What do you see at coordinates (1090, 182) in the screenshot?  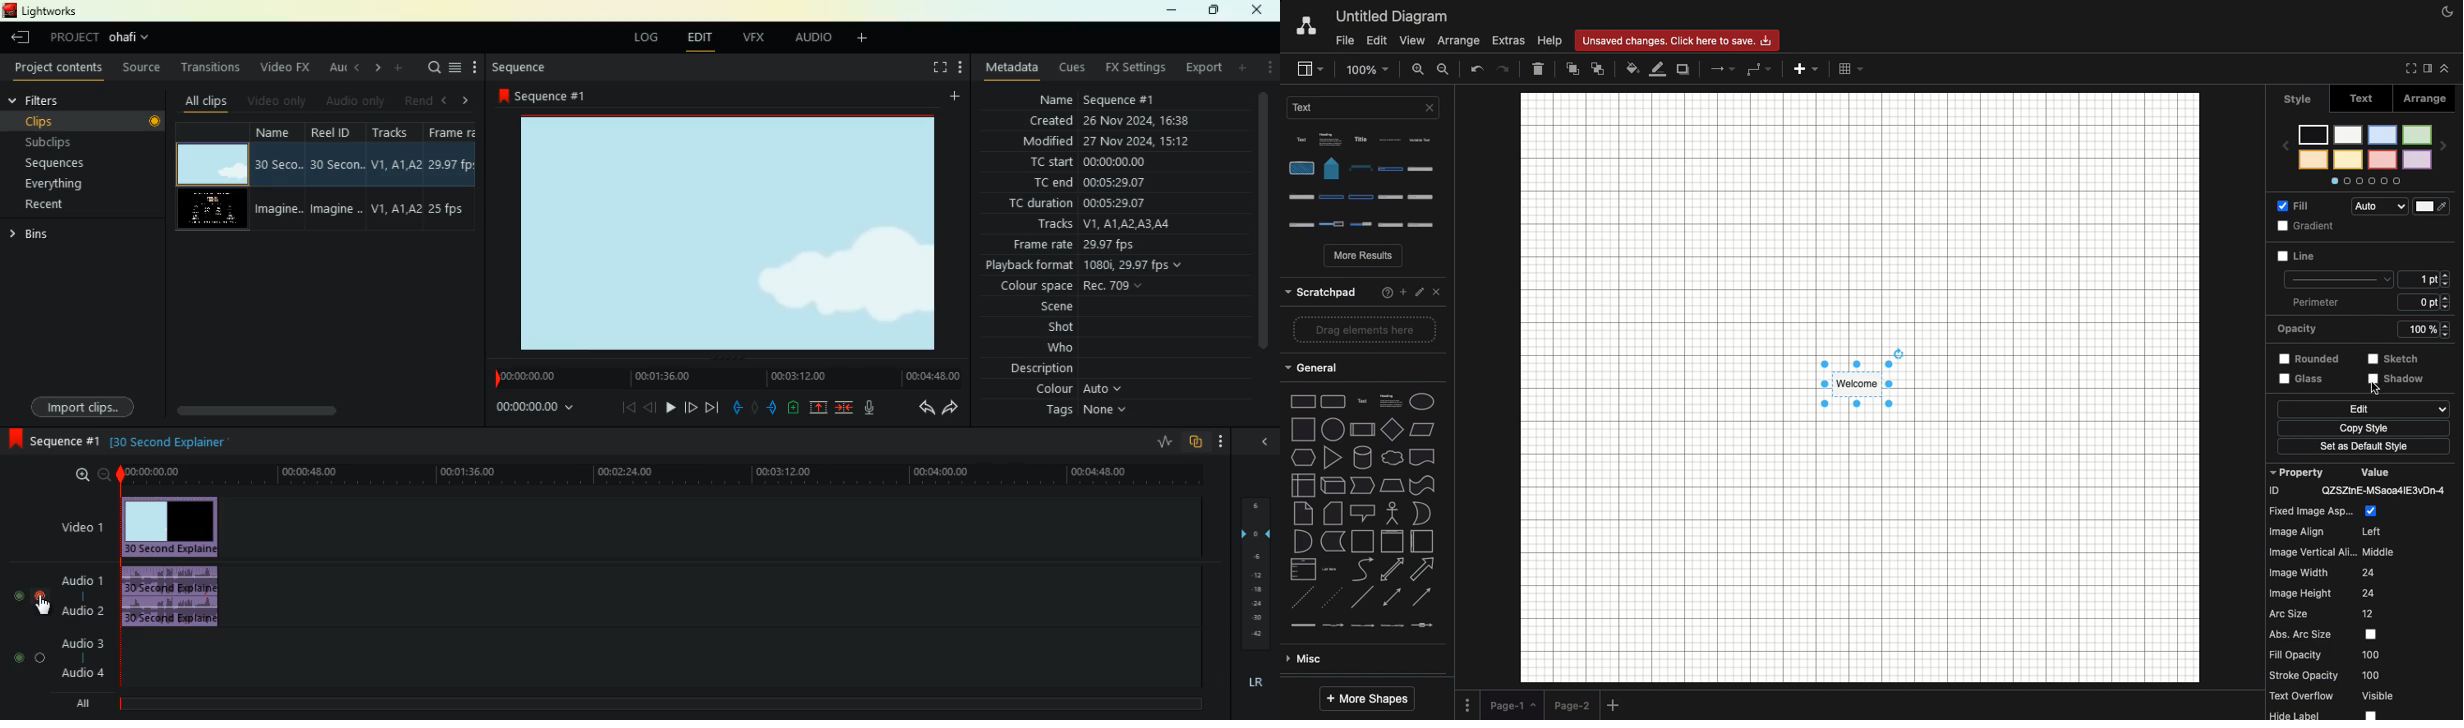 I see `tc end` at bounding box center [1090, 182].